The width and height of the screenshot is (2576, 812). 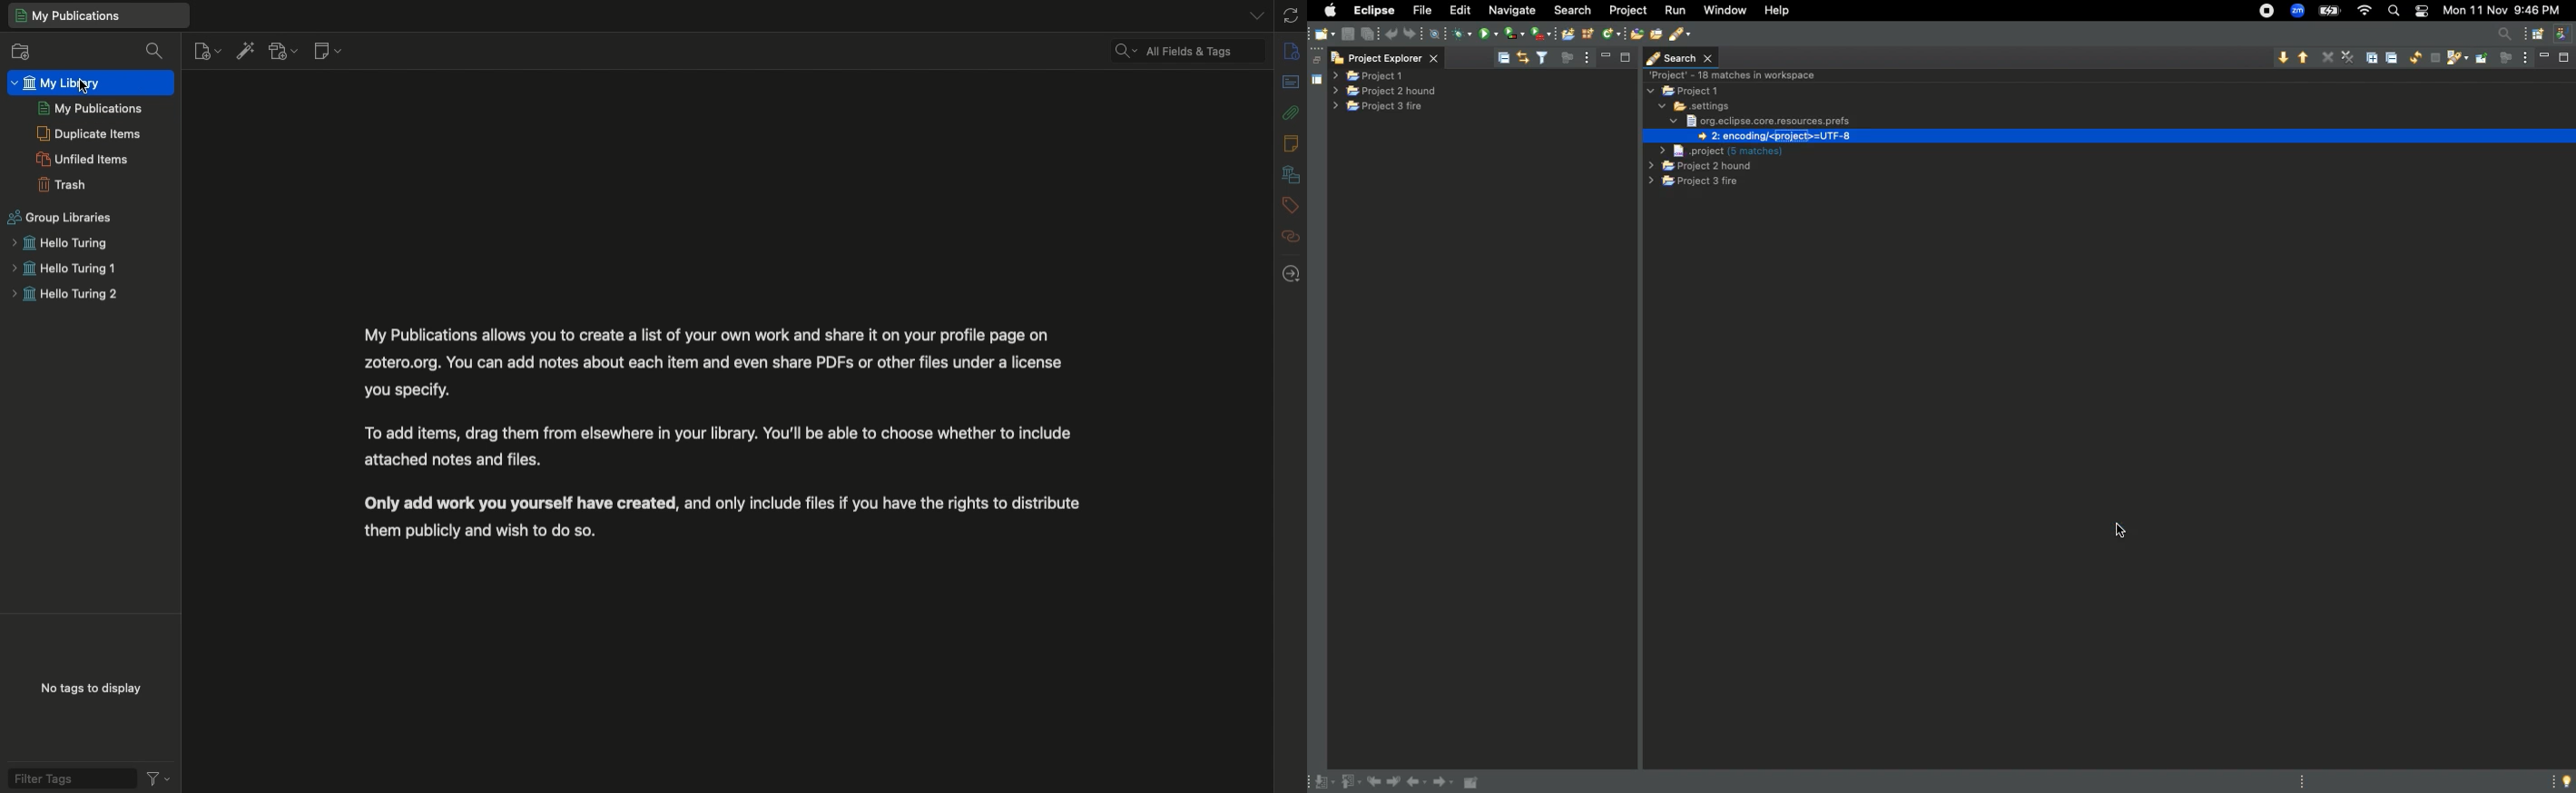 I want to click on Filter tags, so click(x=65, y=777).